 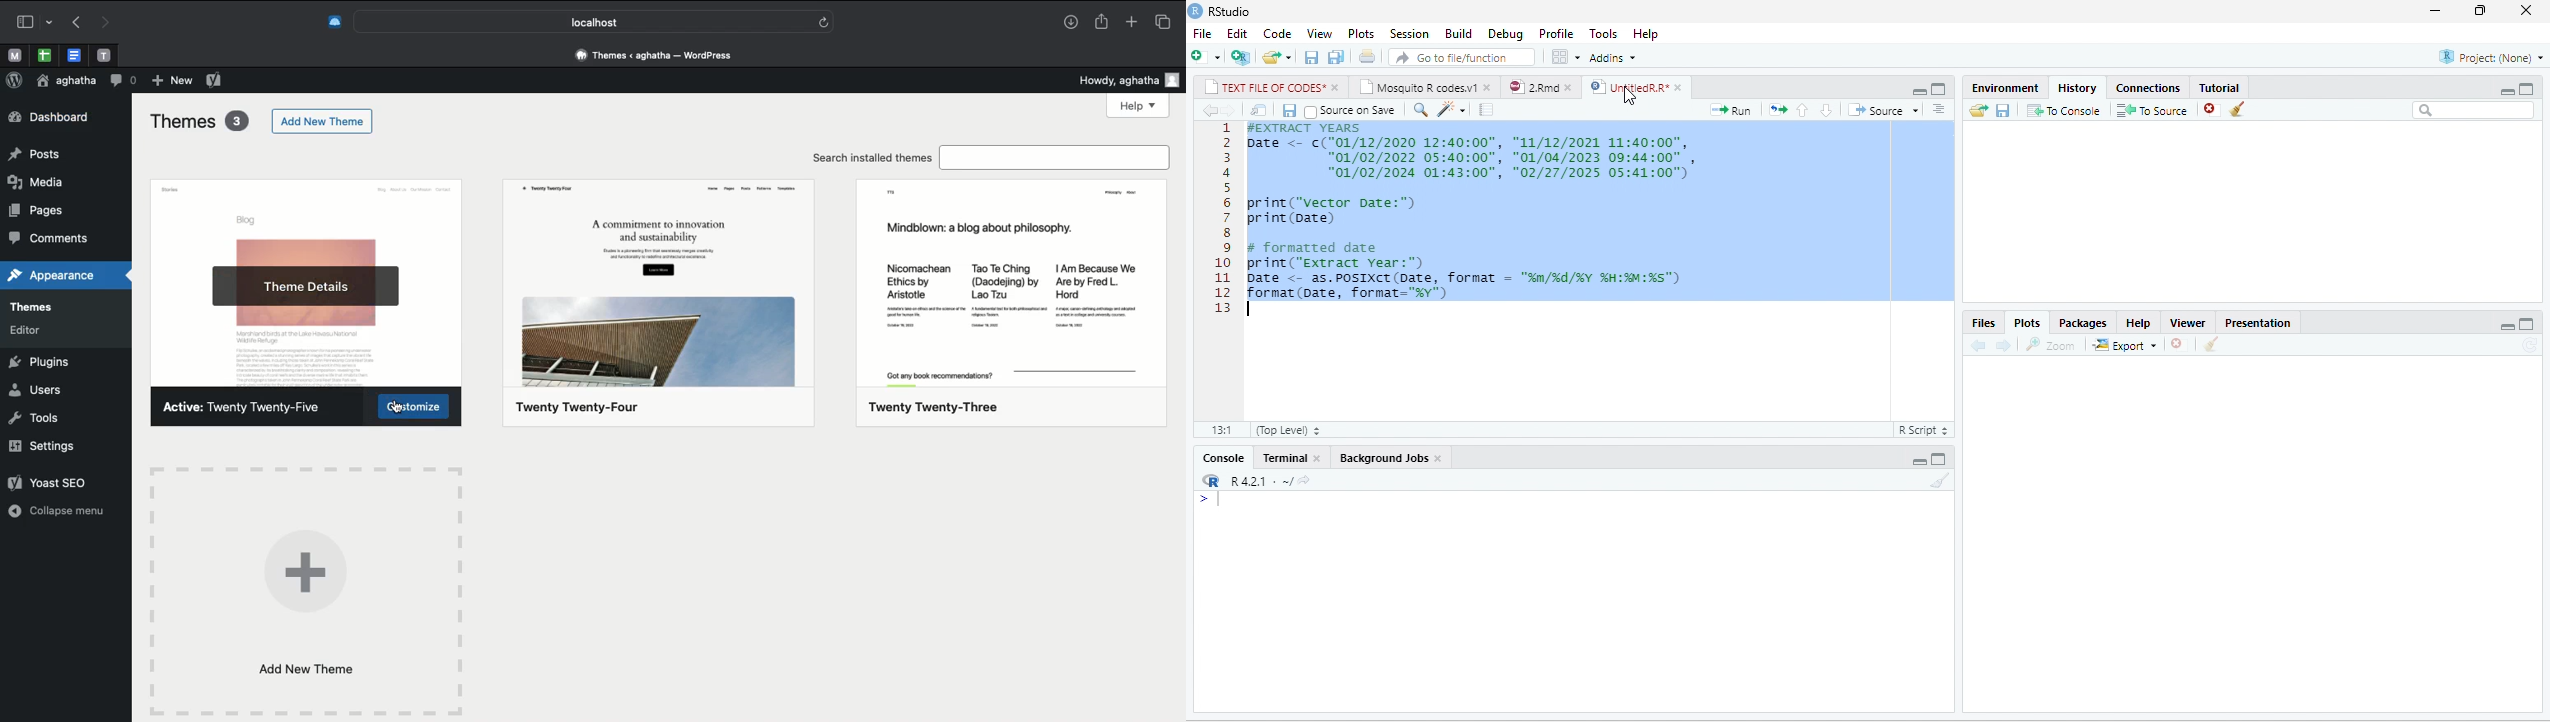 What do you see at coordinates (1476, 158) in the screenshot?
I see `1 Date <- c( "01/12/2020 12:40:00" , "11/12/2021 11:40:00" , “01/02/2022 05:40:00", "01/04/2023 09:44:00" , "01/02/2024 01:43:00", "02/27/2025 05:41:00")` at bounding box center [1476, 158].